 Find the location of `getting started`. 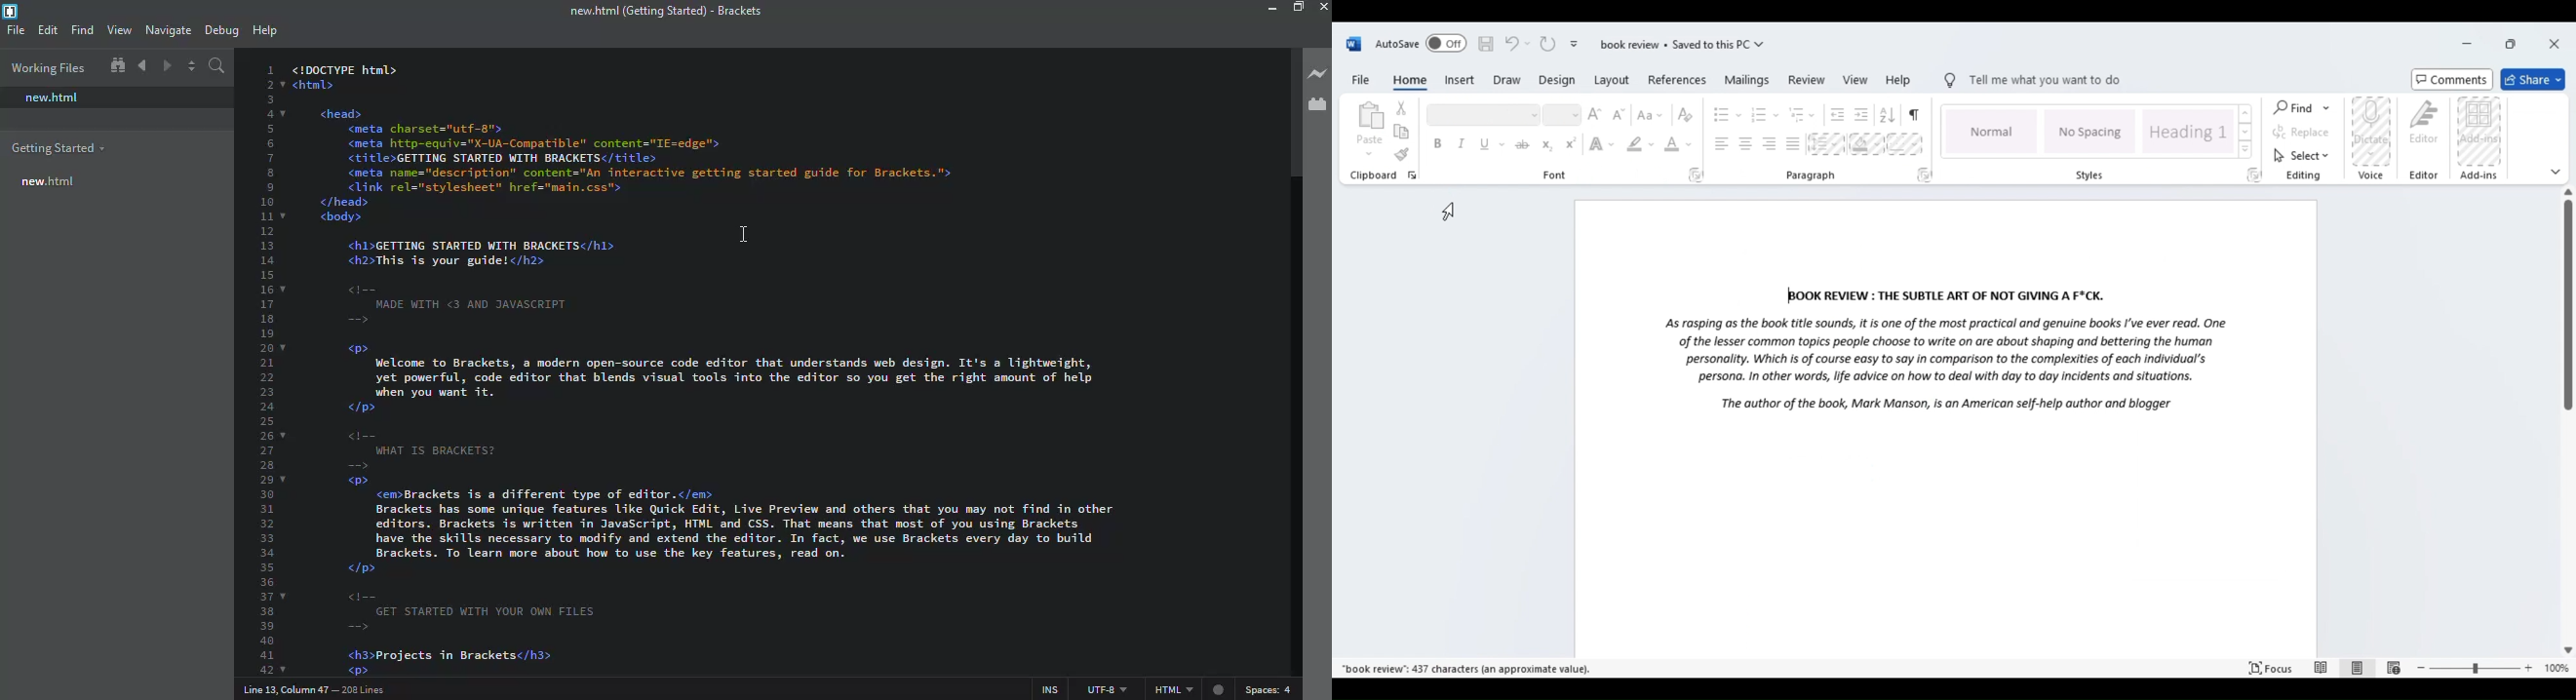

getting started is located at coordinates (59, 148).